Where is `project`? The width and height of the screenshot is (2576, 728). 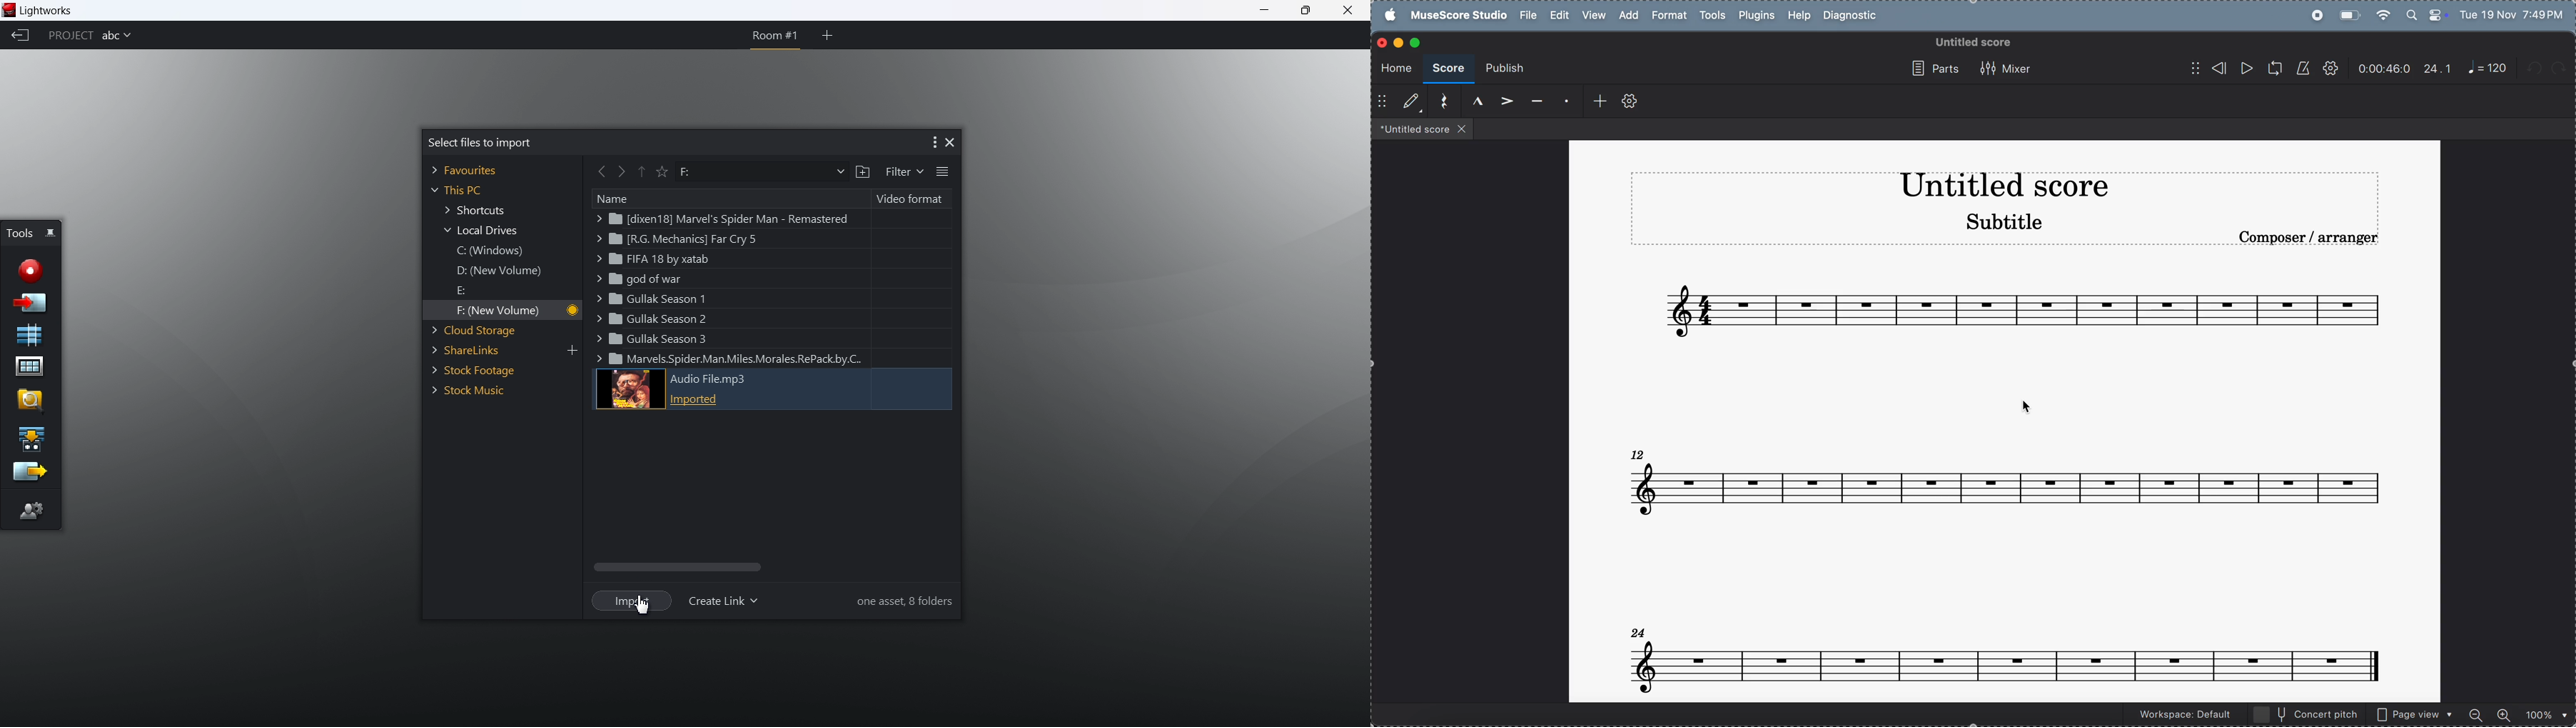 project is located at coordinates (69, 36).